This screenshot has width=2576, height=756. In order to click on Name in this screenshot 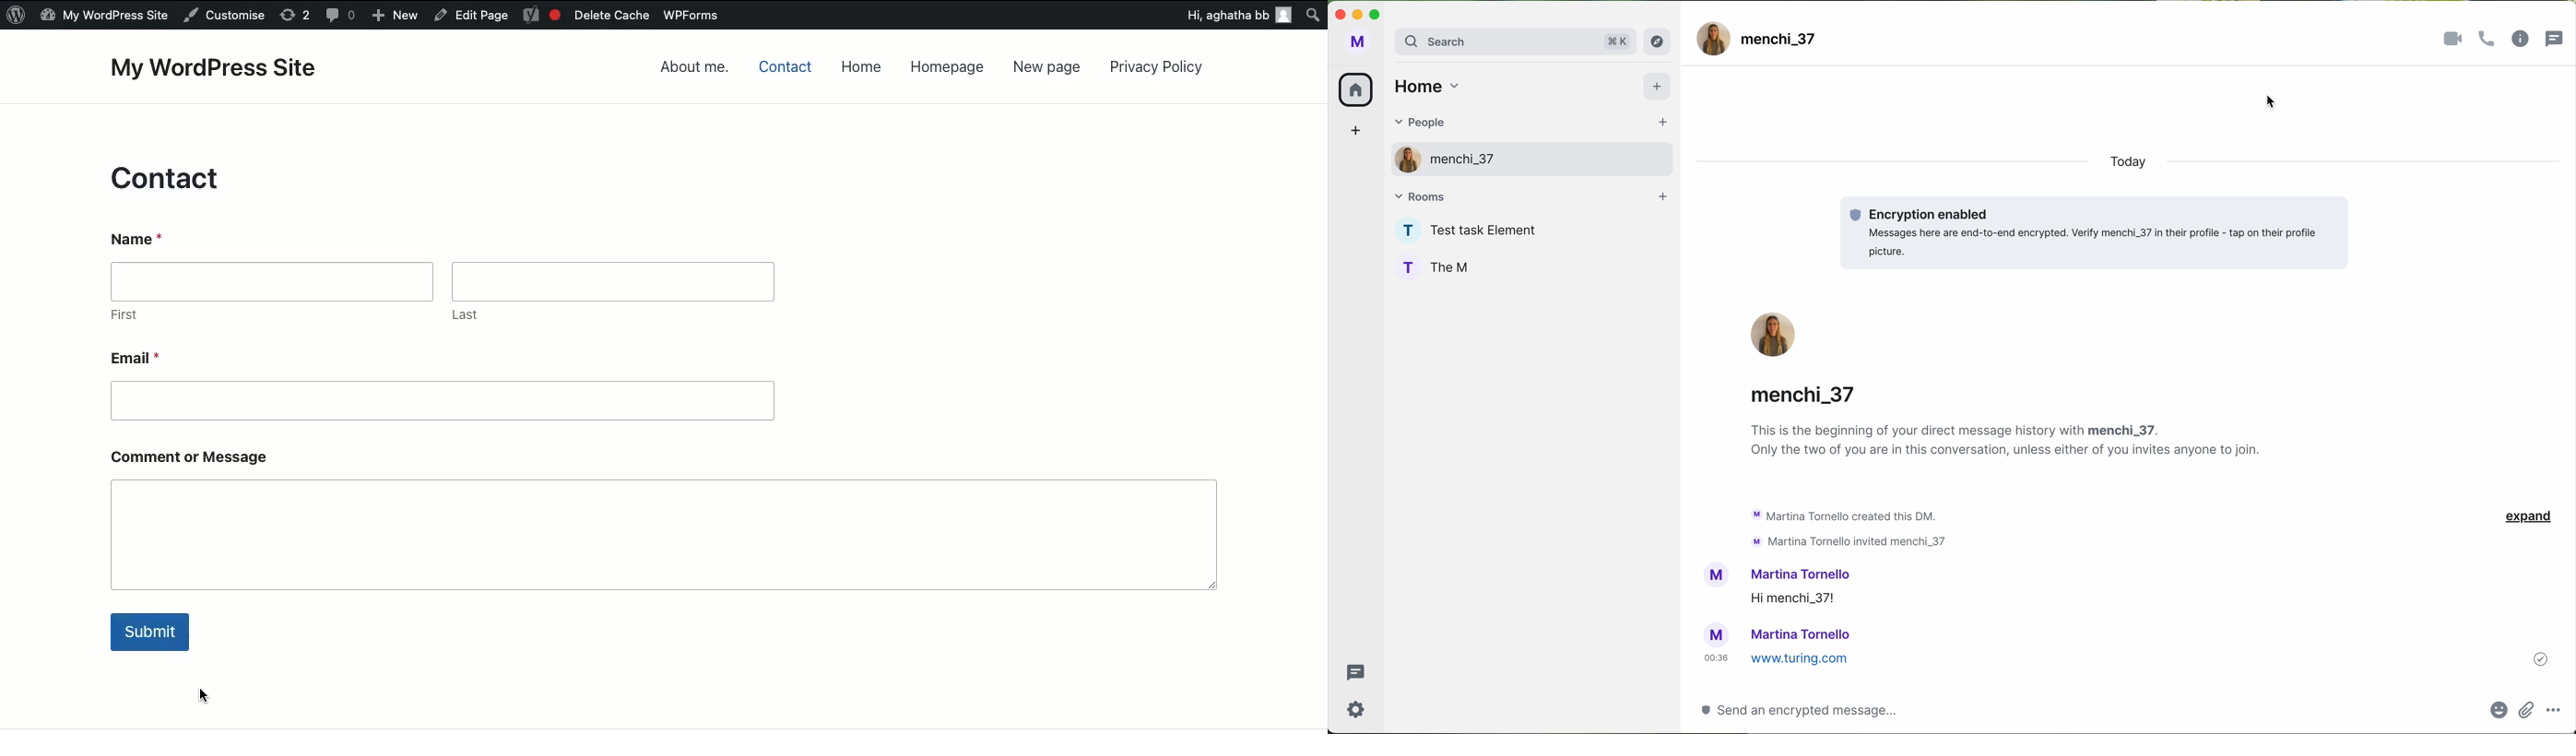, I will do `click(142, 235)`.